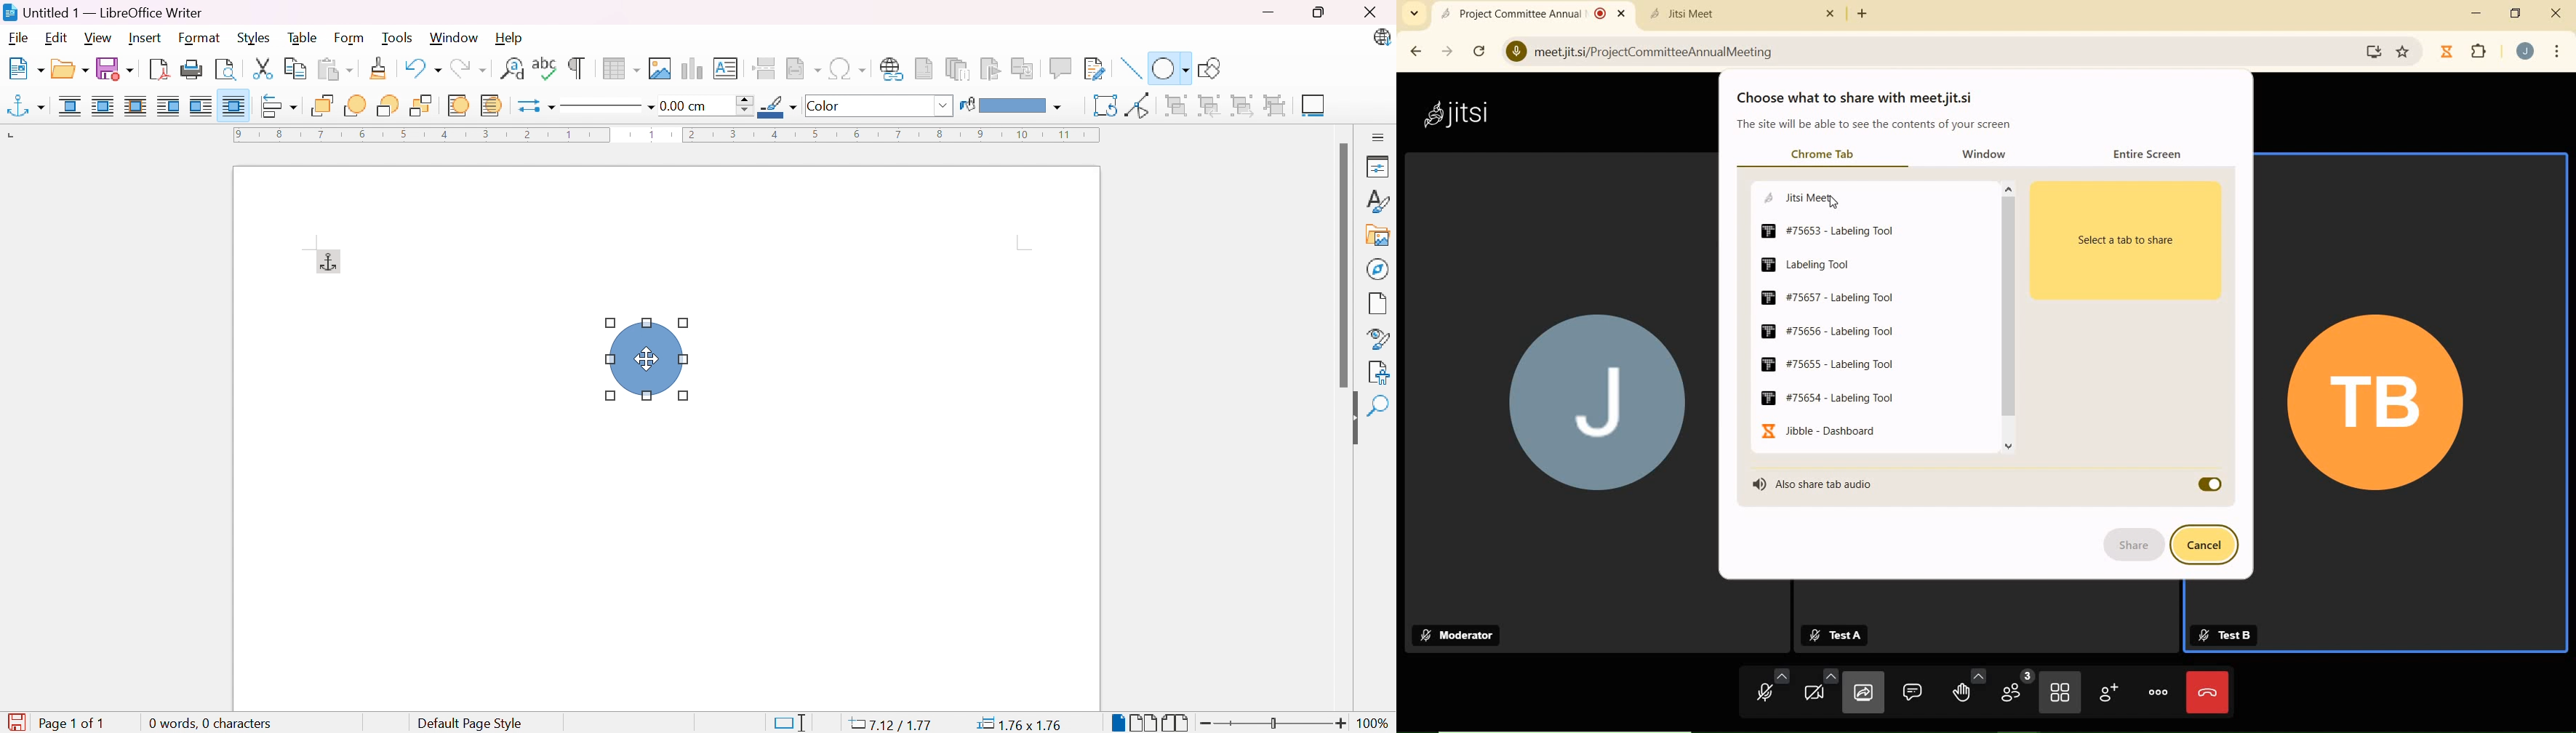 The width and height of the screenshot is (2576, 756). What do you see at coordinates (1741, 14) in the screenshot?
I see `Jitsi Meet` at bounding box center [1741, 14].